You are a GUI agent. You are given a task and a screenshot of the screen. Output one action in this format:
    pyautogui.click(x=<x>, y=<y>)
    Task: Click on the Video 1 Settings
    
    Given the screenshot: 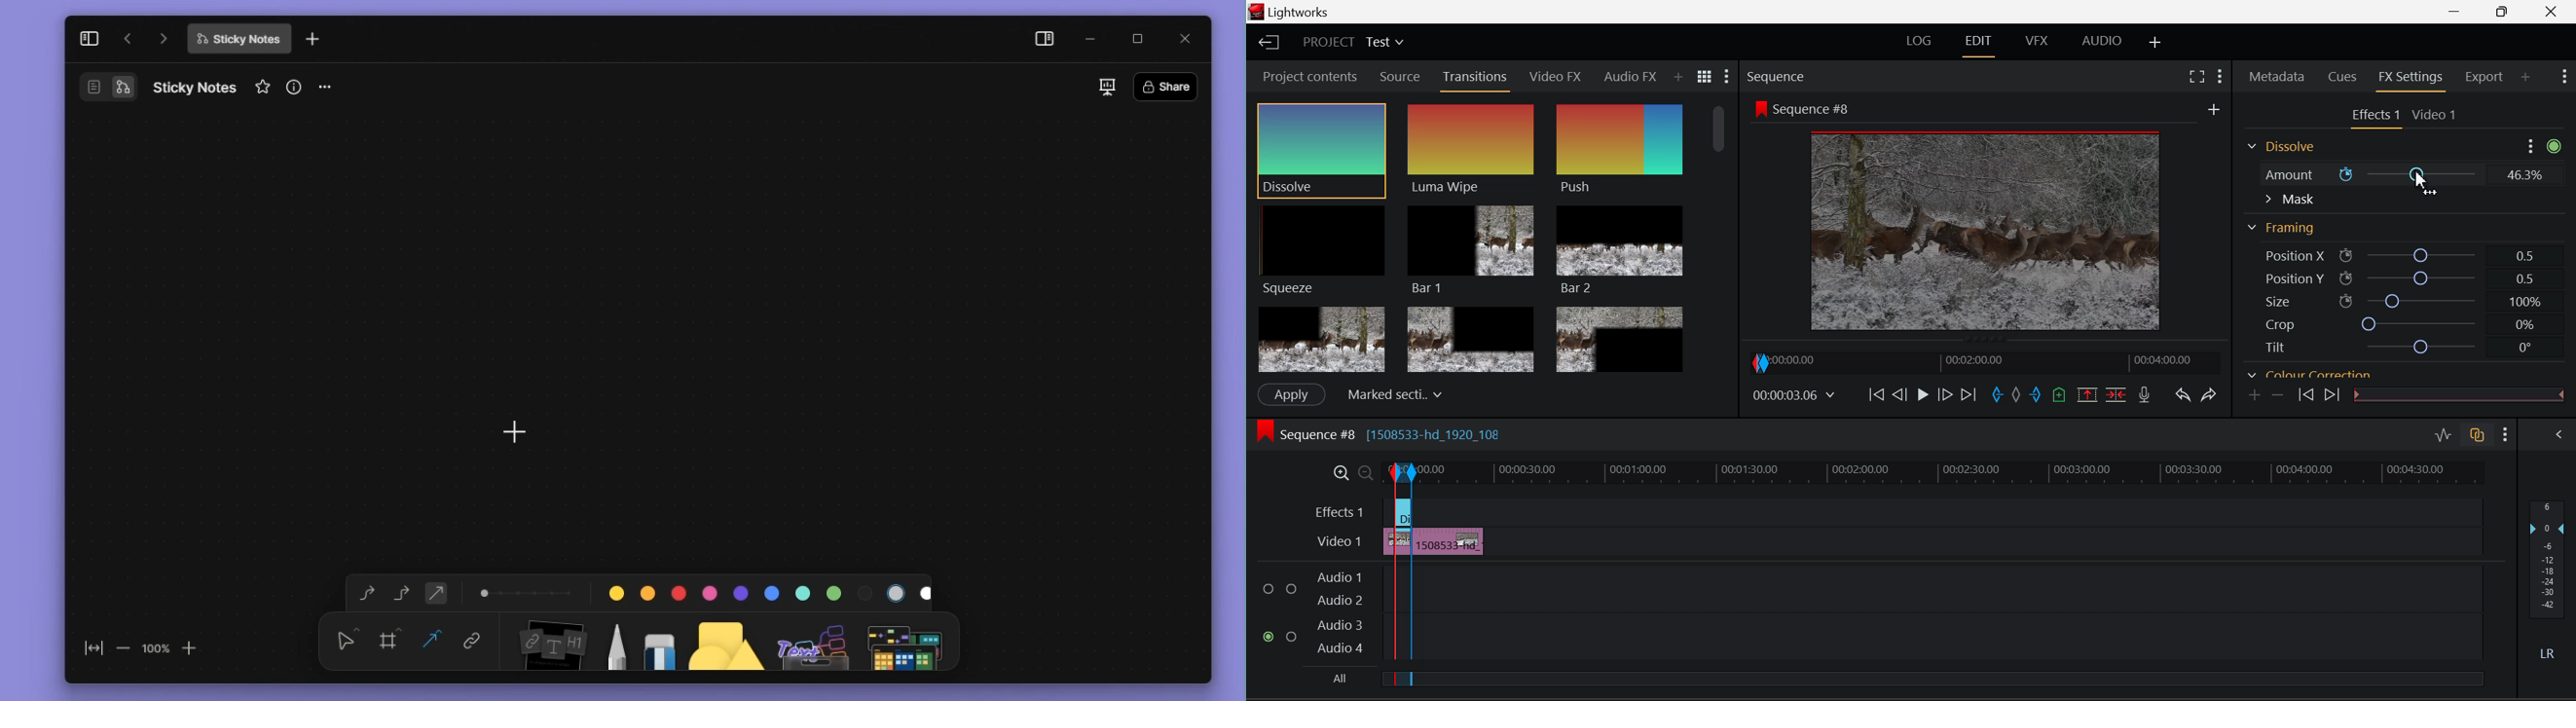 What is the action you would take?
    pyautogui.click(x=2435, y=114)
    